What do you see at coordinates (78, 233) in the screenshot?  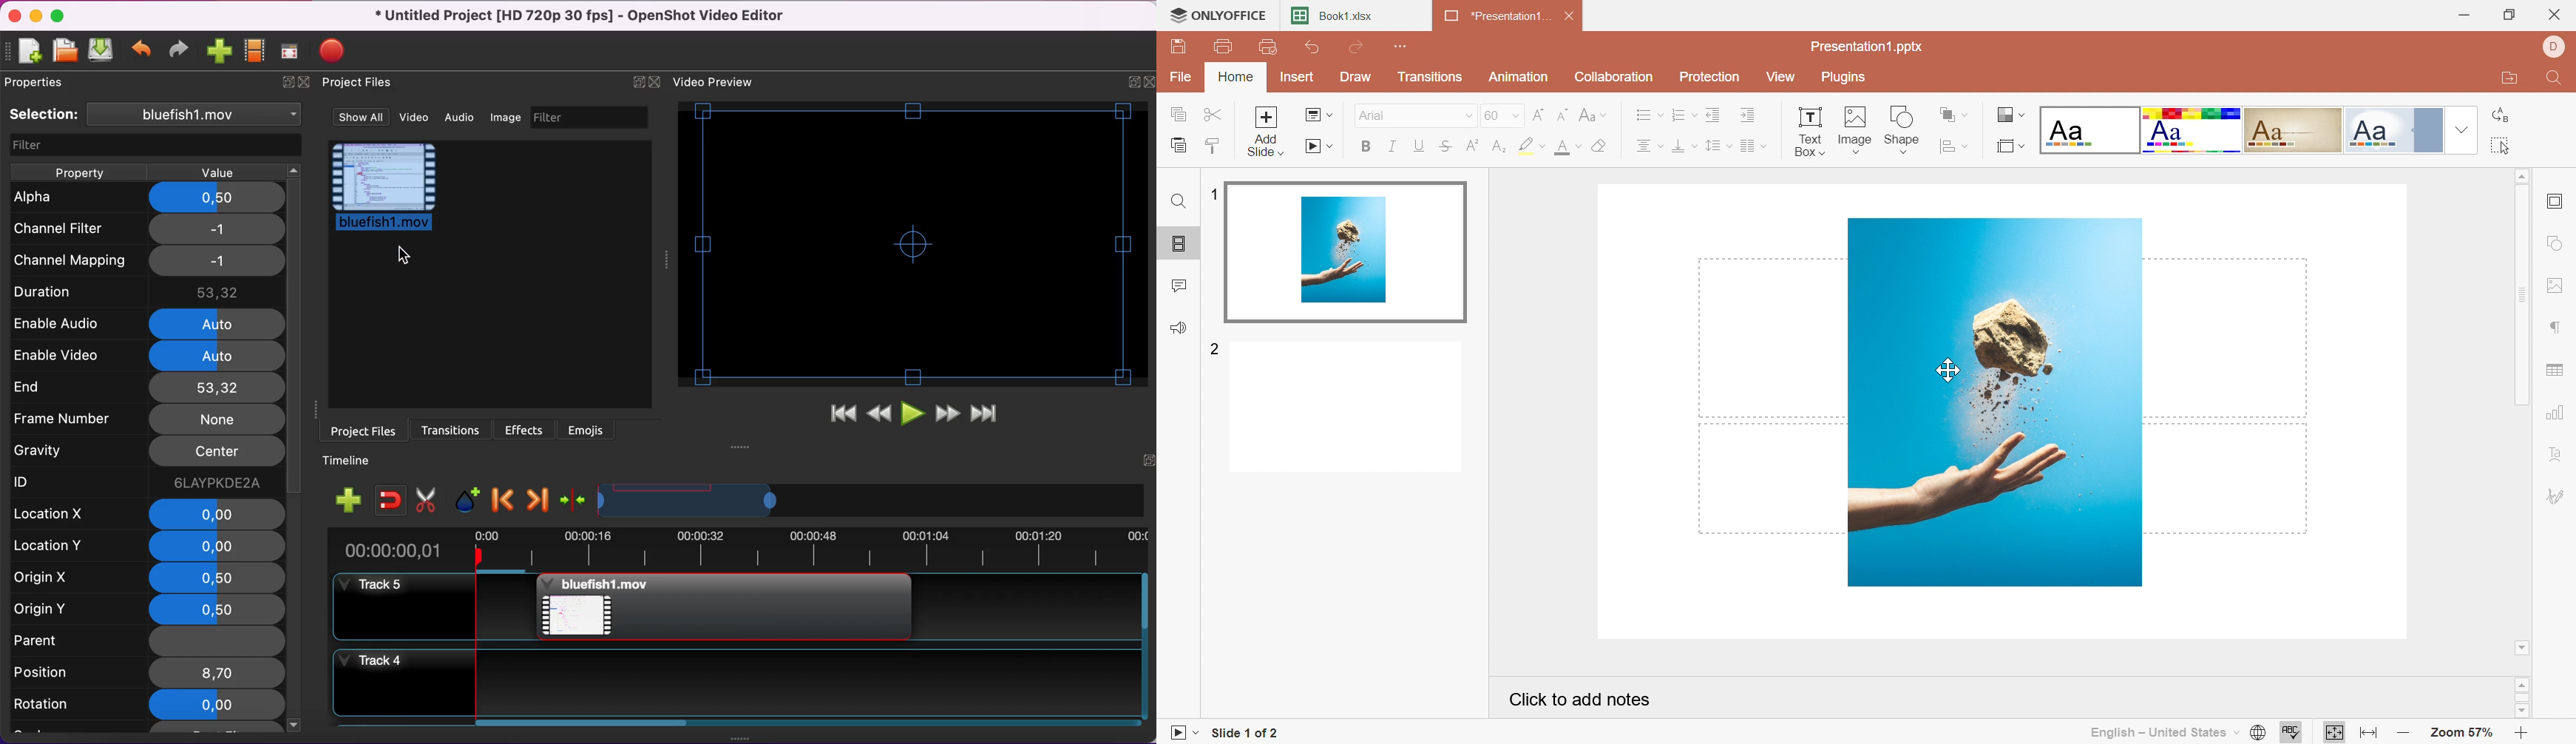 I see `channel filter` at bounding box center [78, 233].